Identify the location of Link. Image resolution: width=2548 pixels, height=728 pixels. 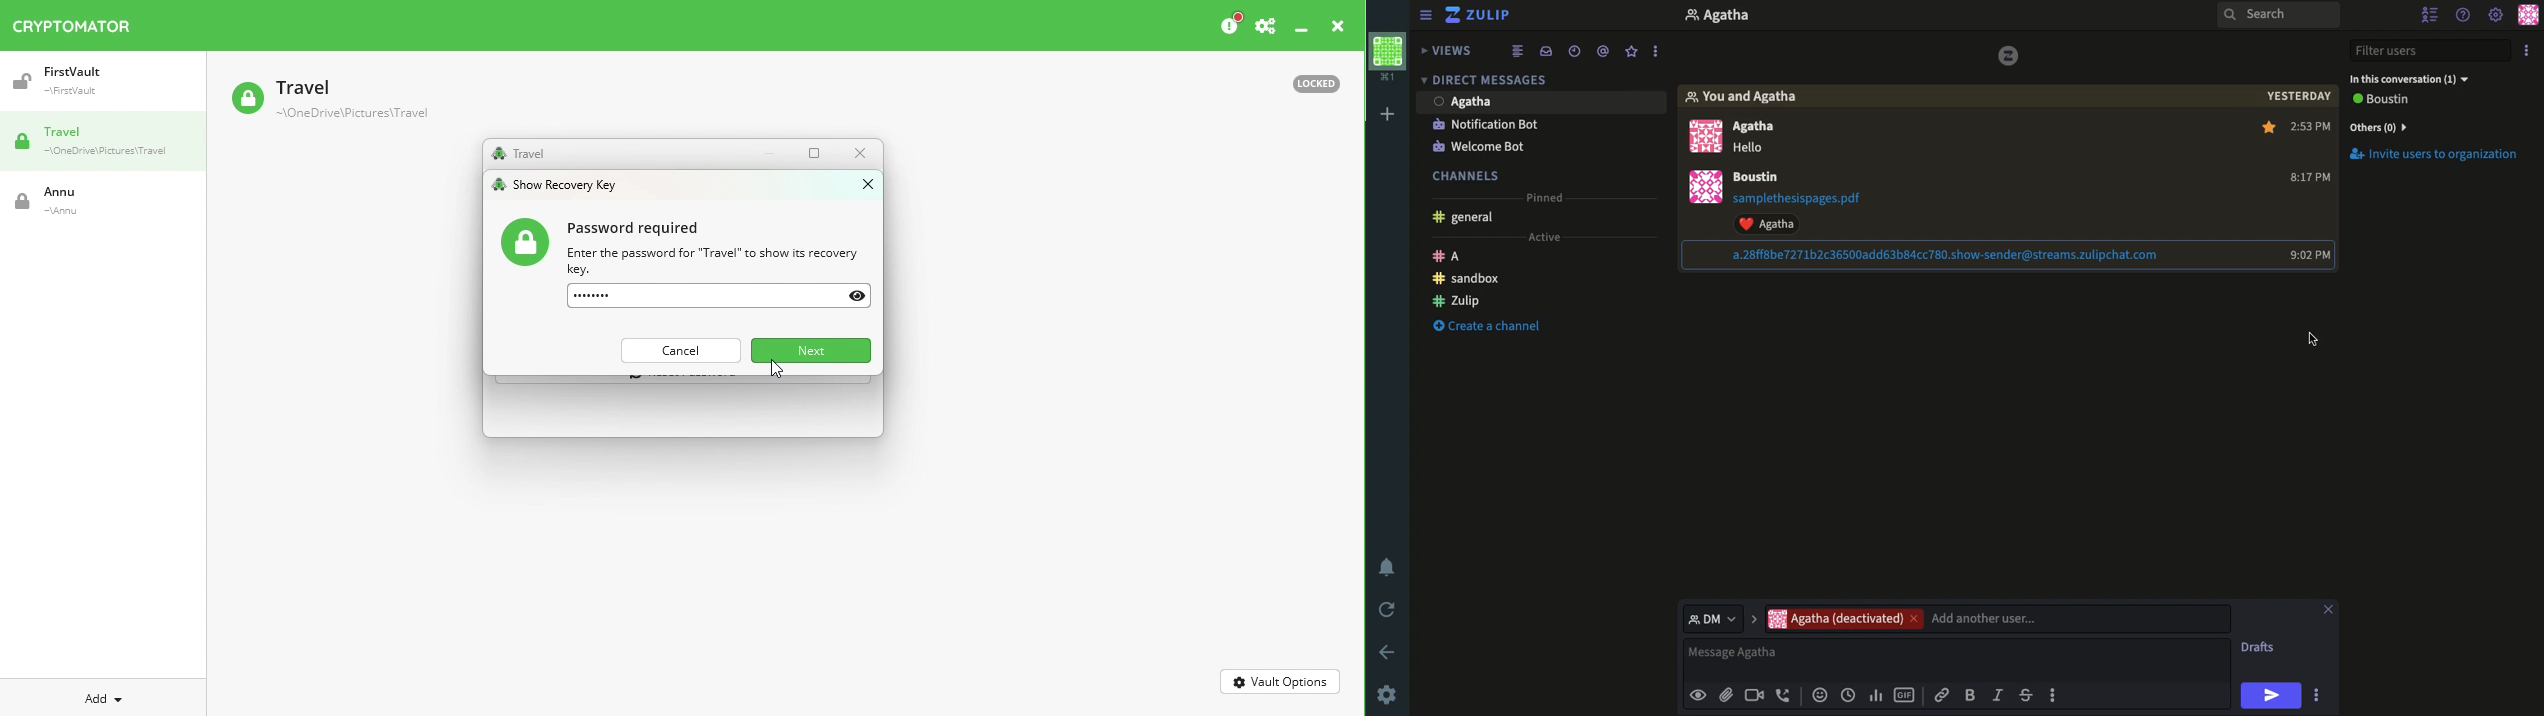
(1943, 696).